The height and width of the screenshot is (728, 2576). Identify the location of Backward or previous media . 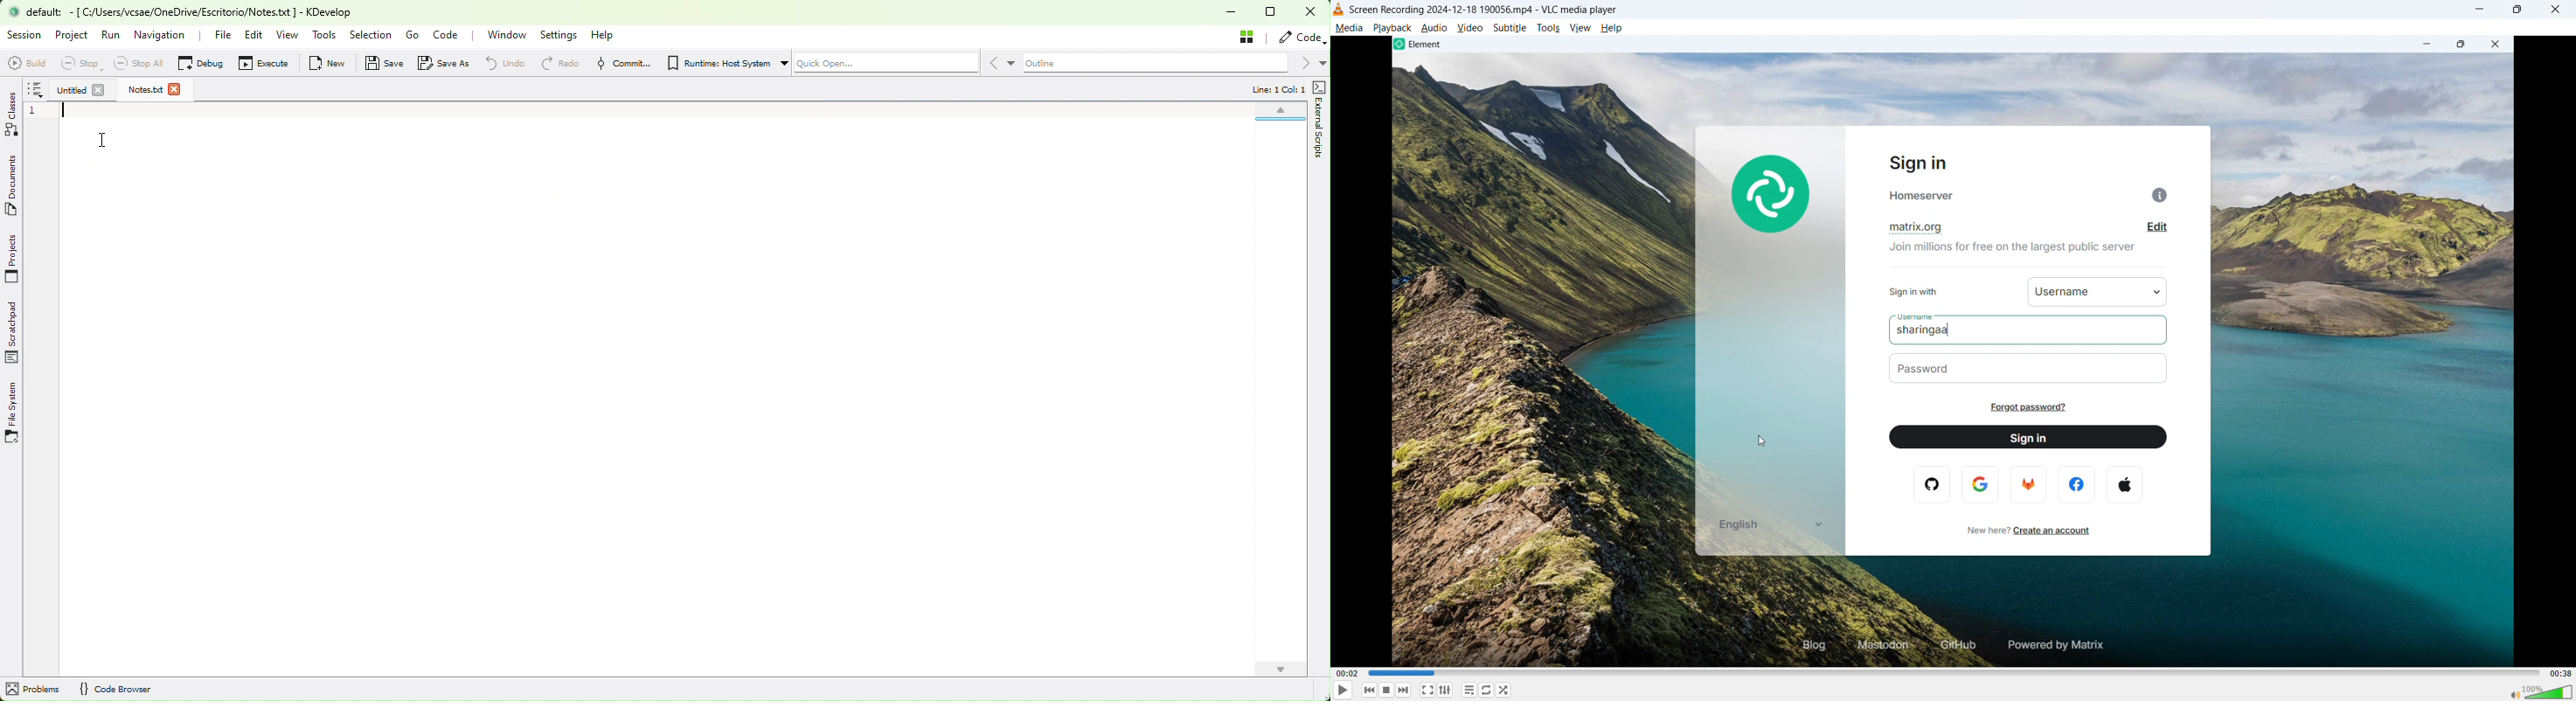
(1370, 690).